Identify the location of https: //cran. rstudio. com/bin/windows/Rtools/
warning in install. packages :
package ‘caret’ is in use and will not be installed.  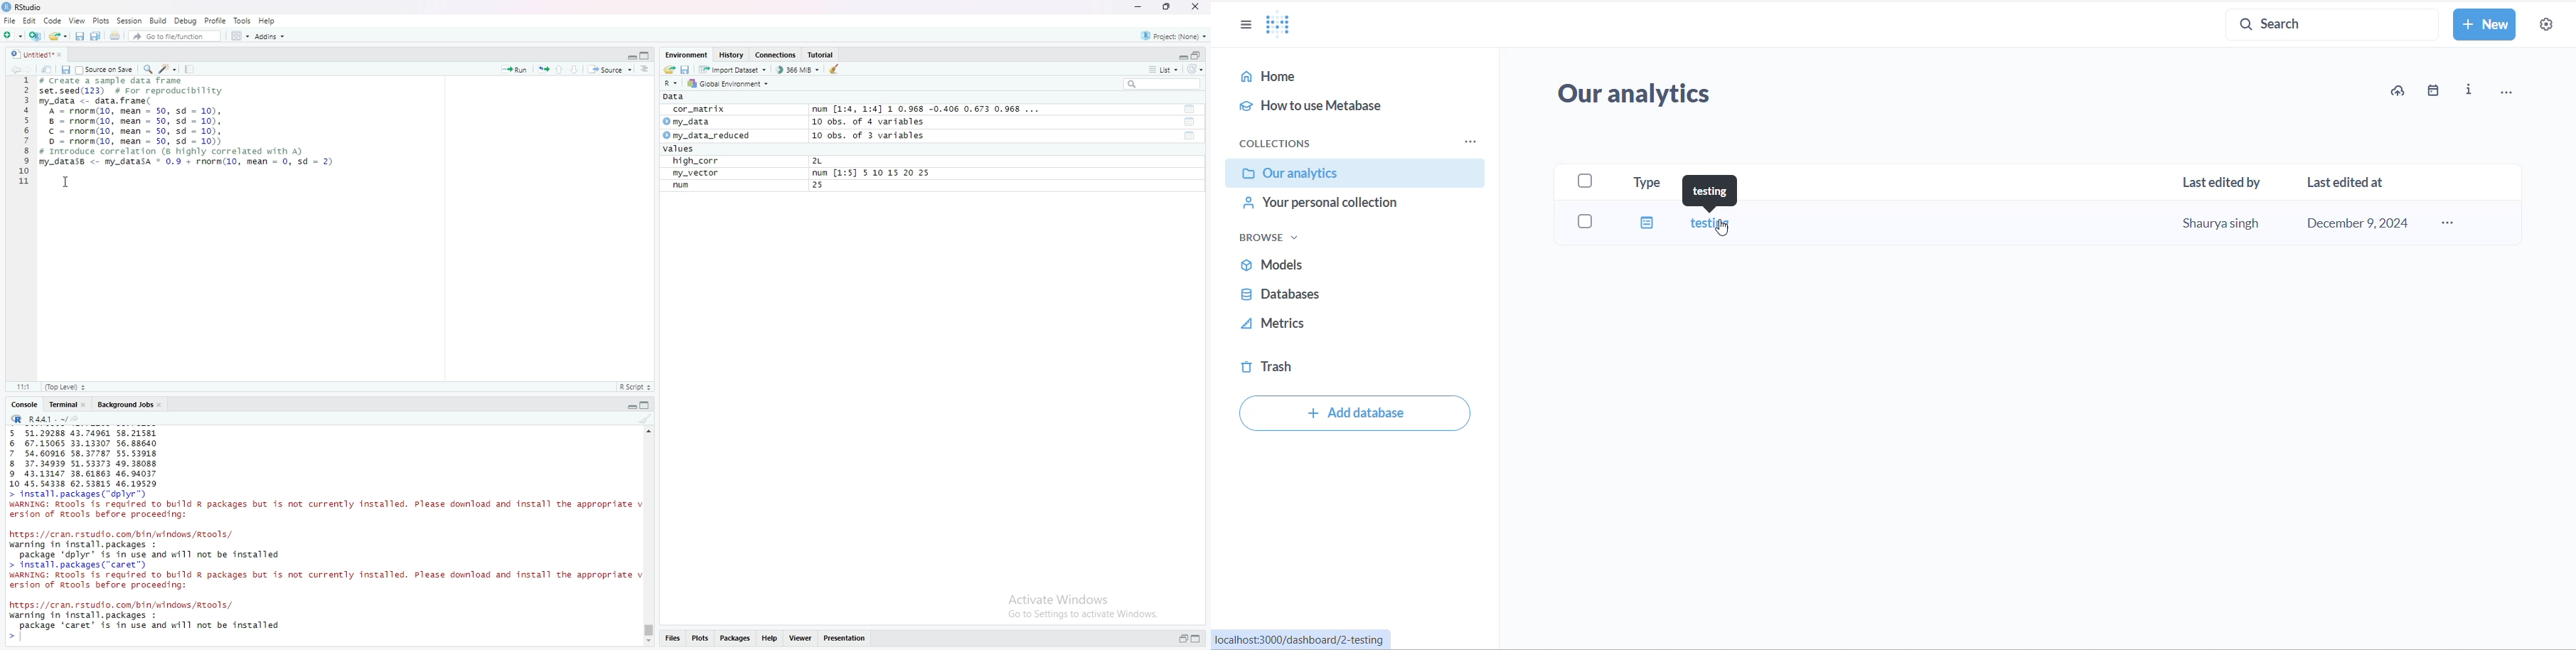
(147, 621).